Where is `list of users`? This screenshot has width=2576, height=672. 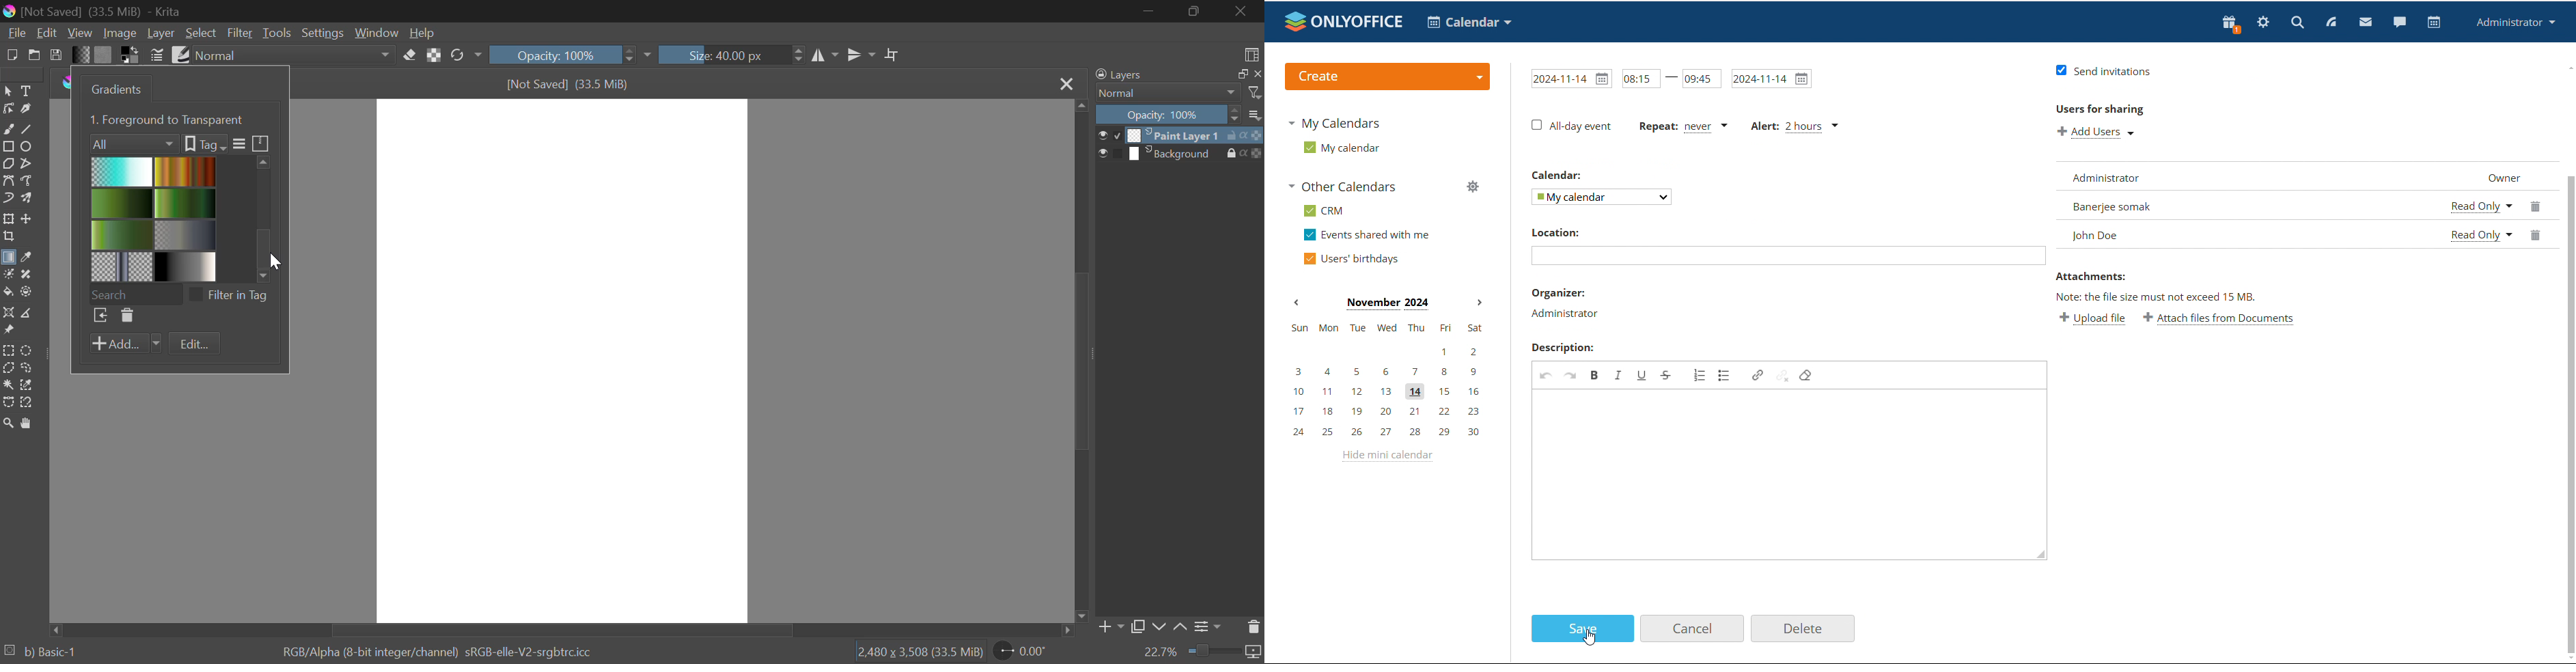
list of users is located at coordinates (2245, 205).